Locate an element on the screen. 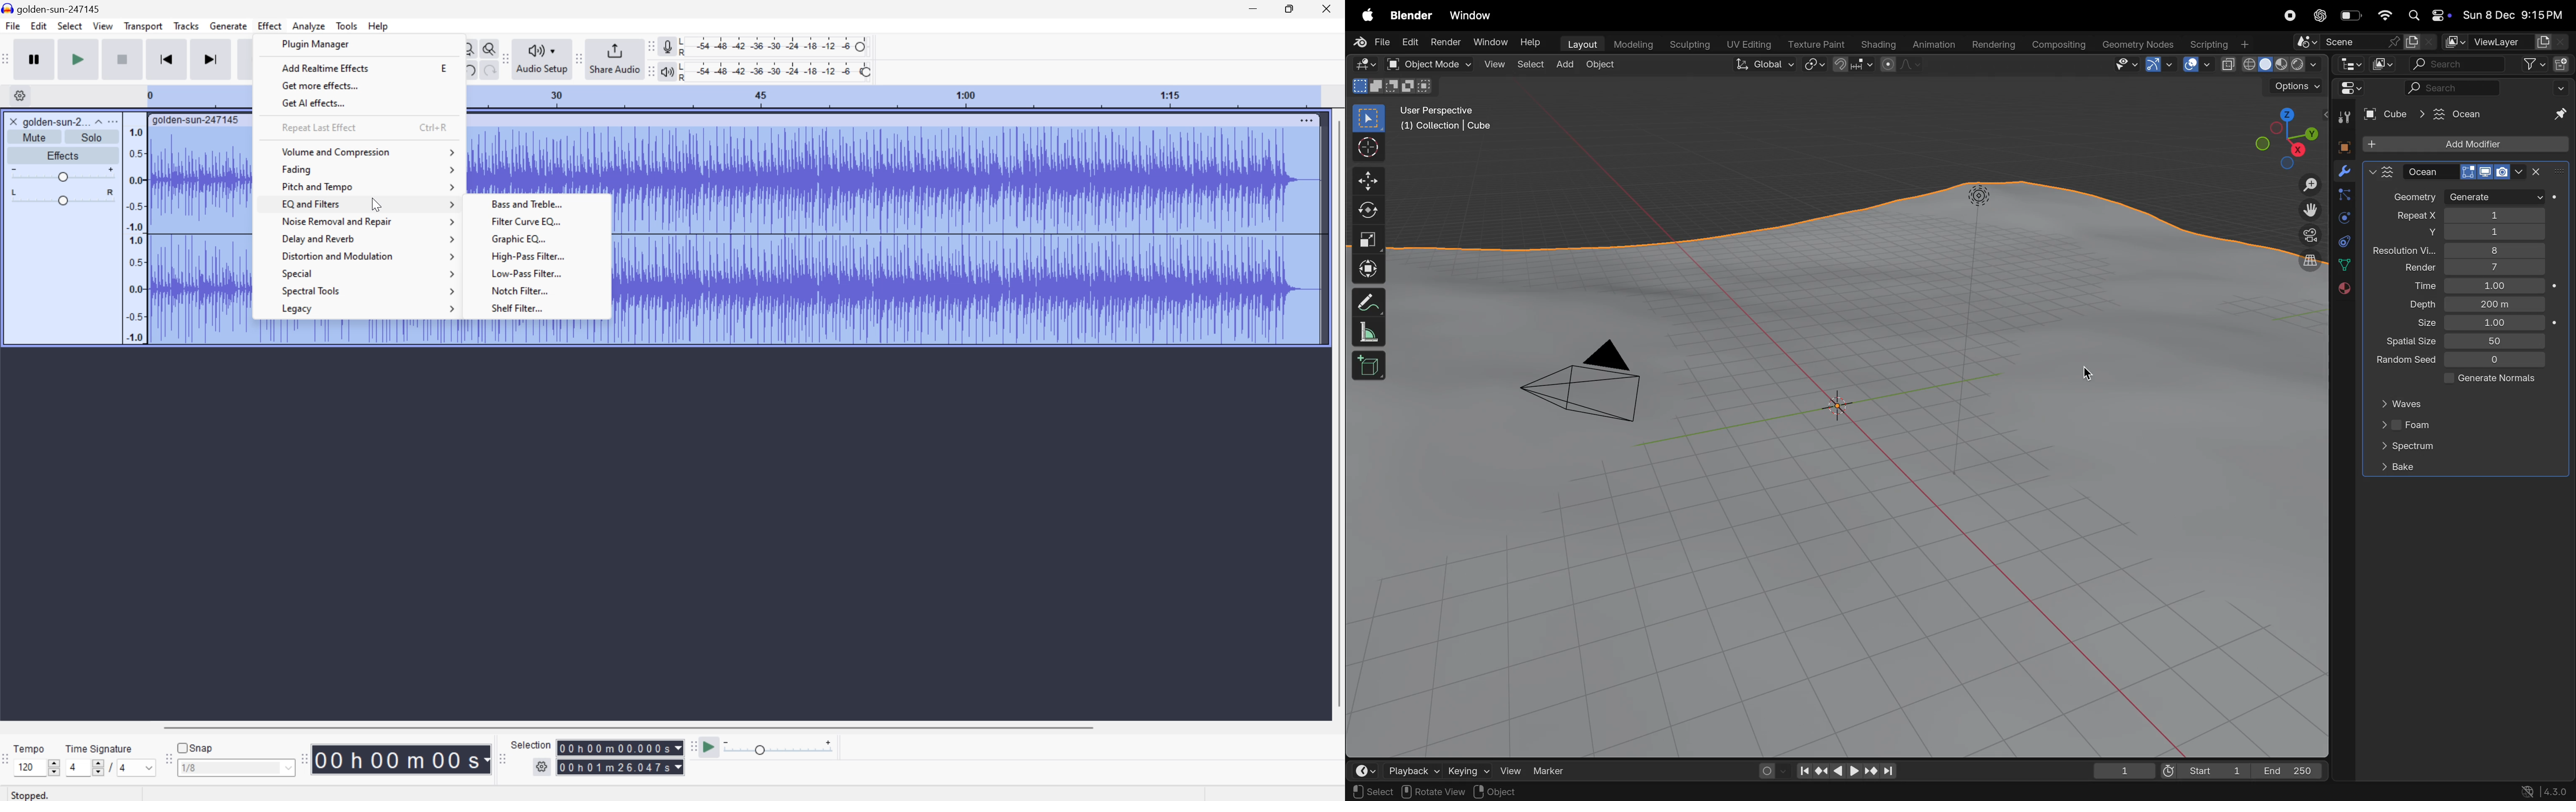 This screenshot has height=812, width=2576. data is located at coordinates (2344, 264).